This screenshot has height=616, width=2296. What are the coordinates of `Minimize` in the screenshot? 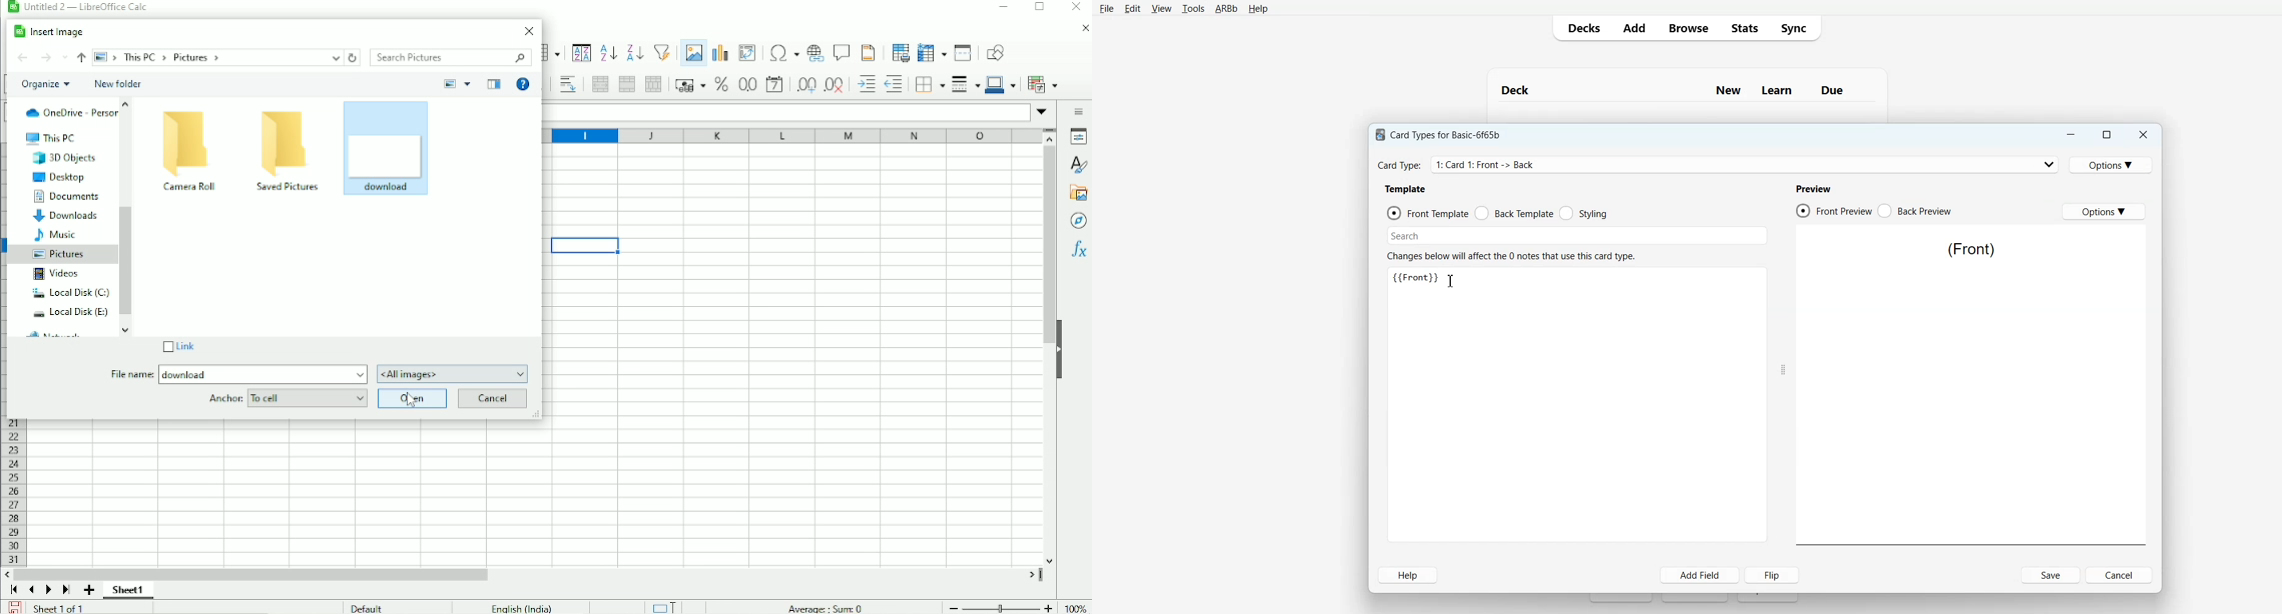 It's located at (1001, 8).